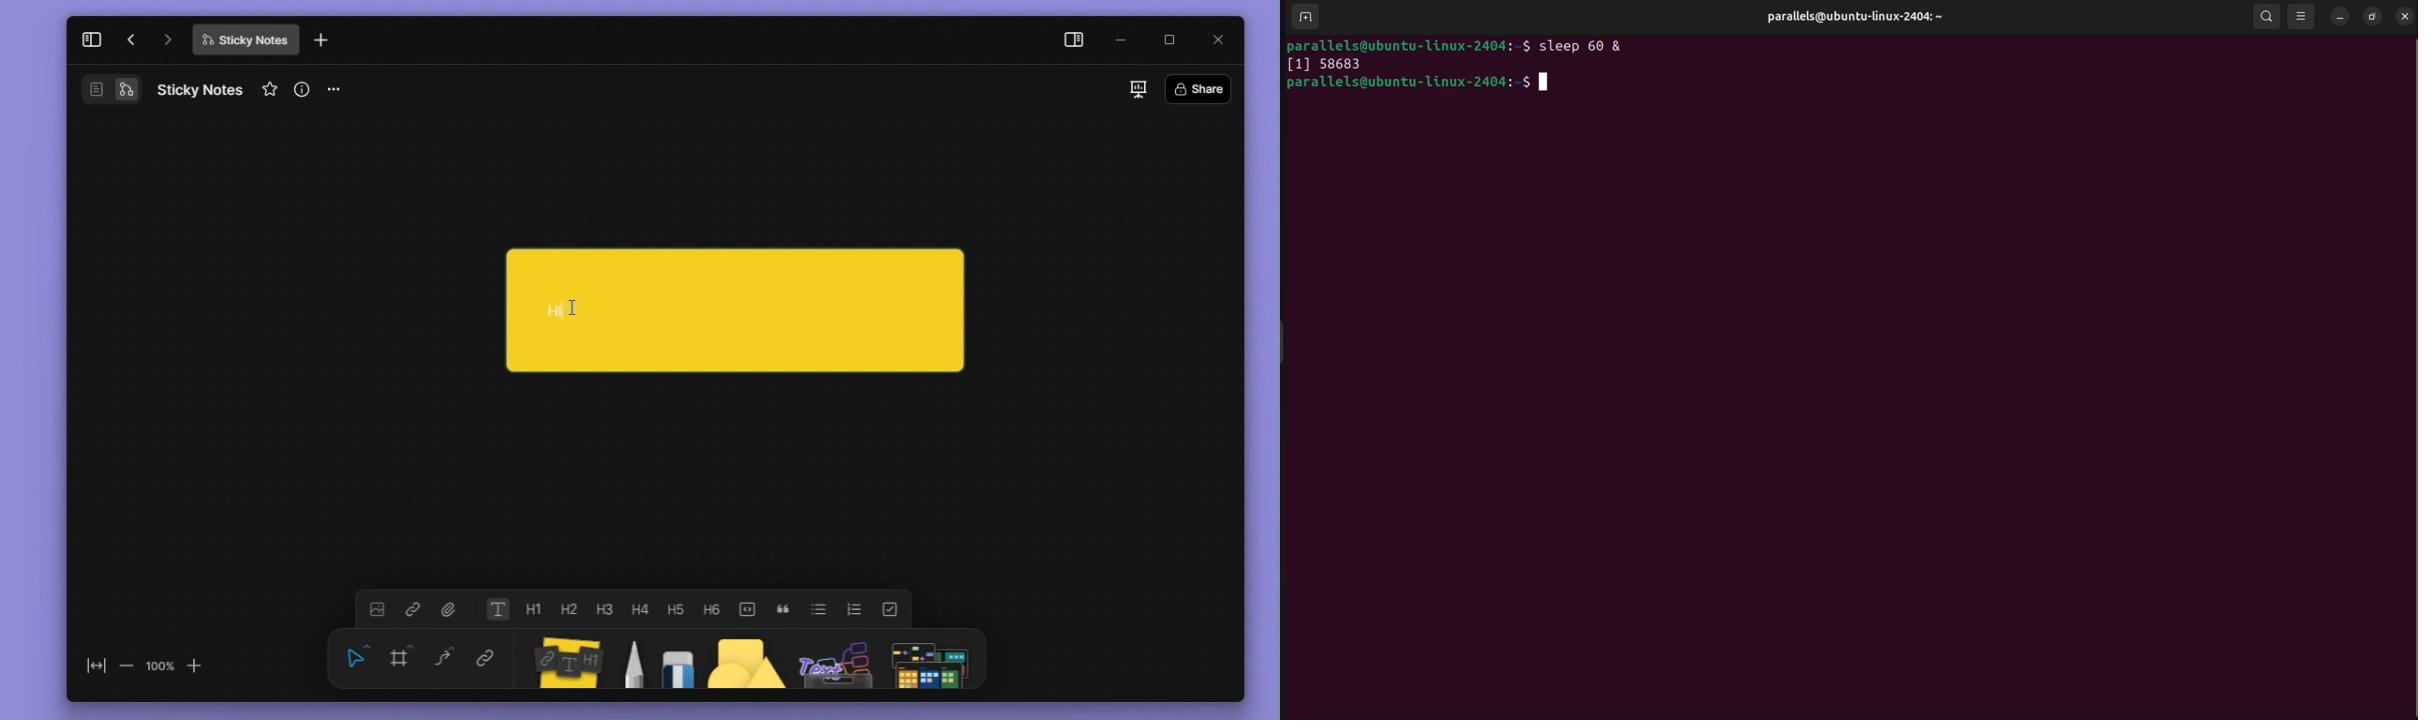 This screenshot has height=728, width=2436. I want to click on cursor, so click(571, 306).